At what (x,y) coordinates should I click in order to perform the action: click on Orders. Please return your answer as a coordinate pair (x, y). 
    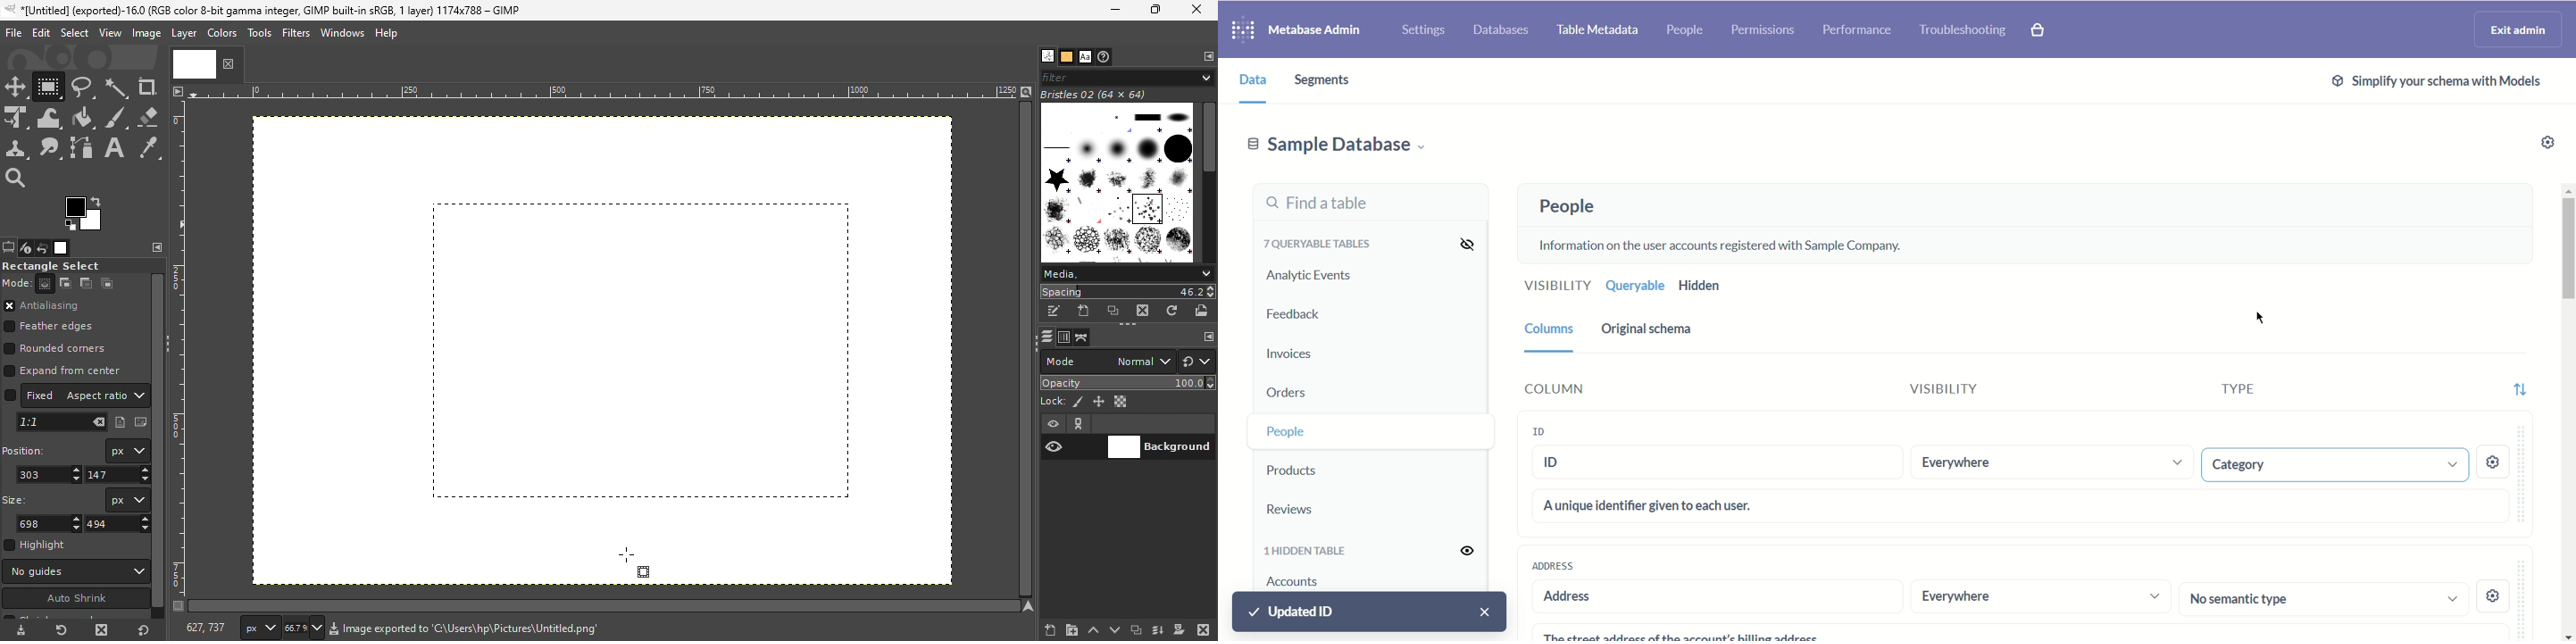
    Looking at the image, I should click on (1314, 389).